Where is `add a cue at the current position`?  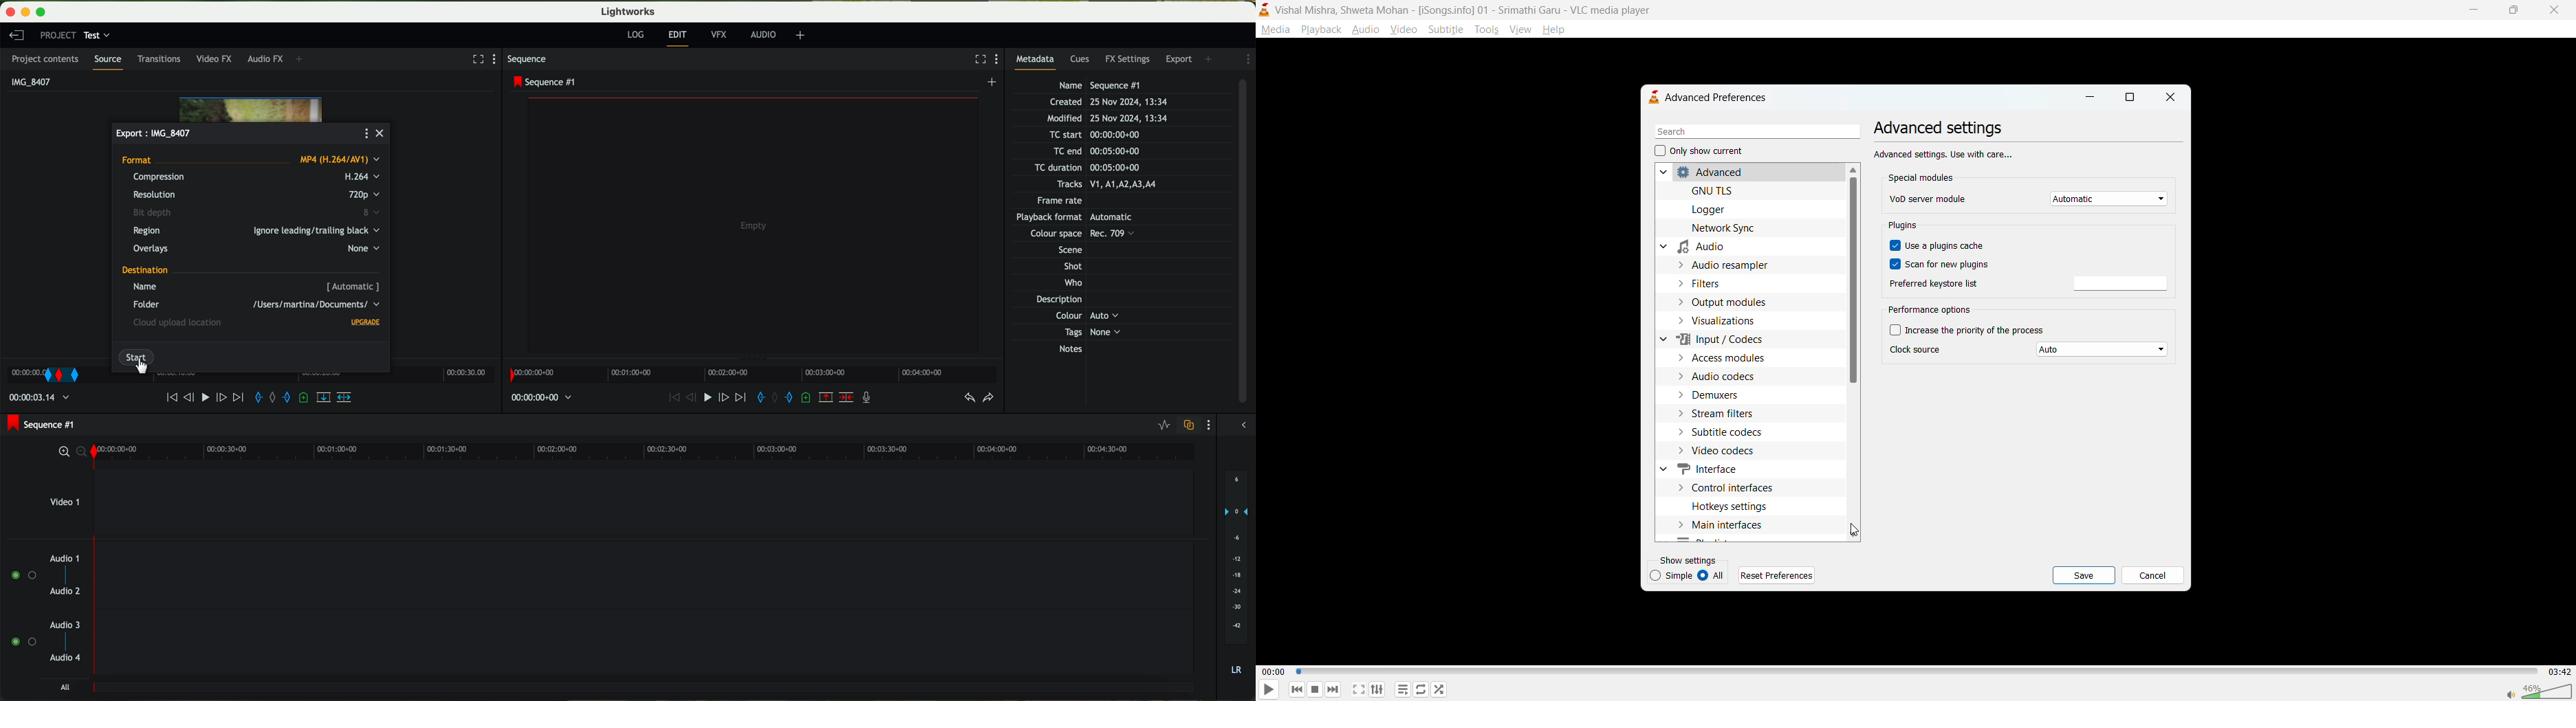
add a cue at the current position is located at coordinates (808, 398).